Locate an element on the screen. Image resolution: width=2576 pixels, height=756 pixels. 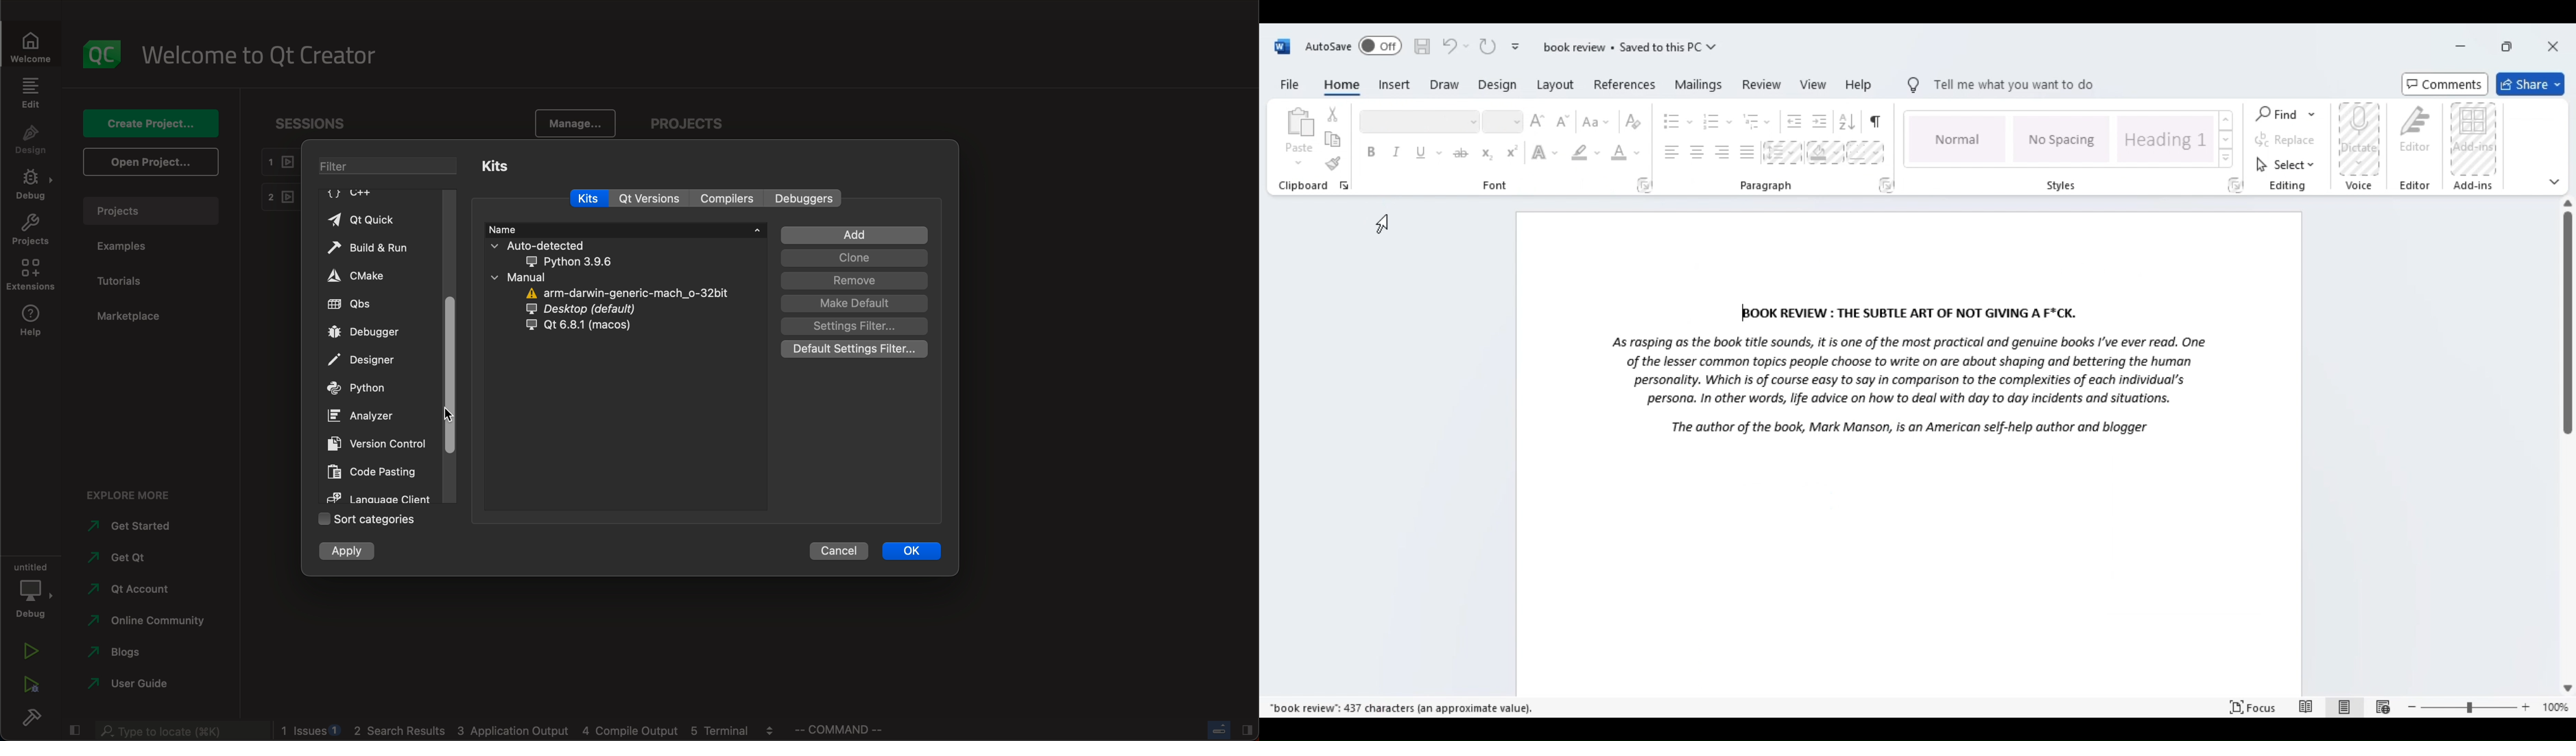
close is located at coordinates (2553, 47).